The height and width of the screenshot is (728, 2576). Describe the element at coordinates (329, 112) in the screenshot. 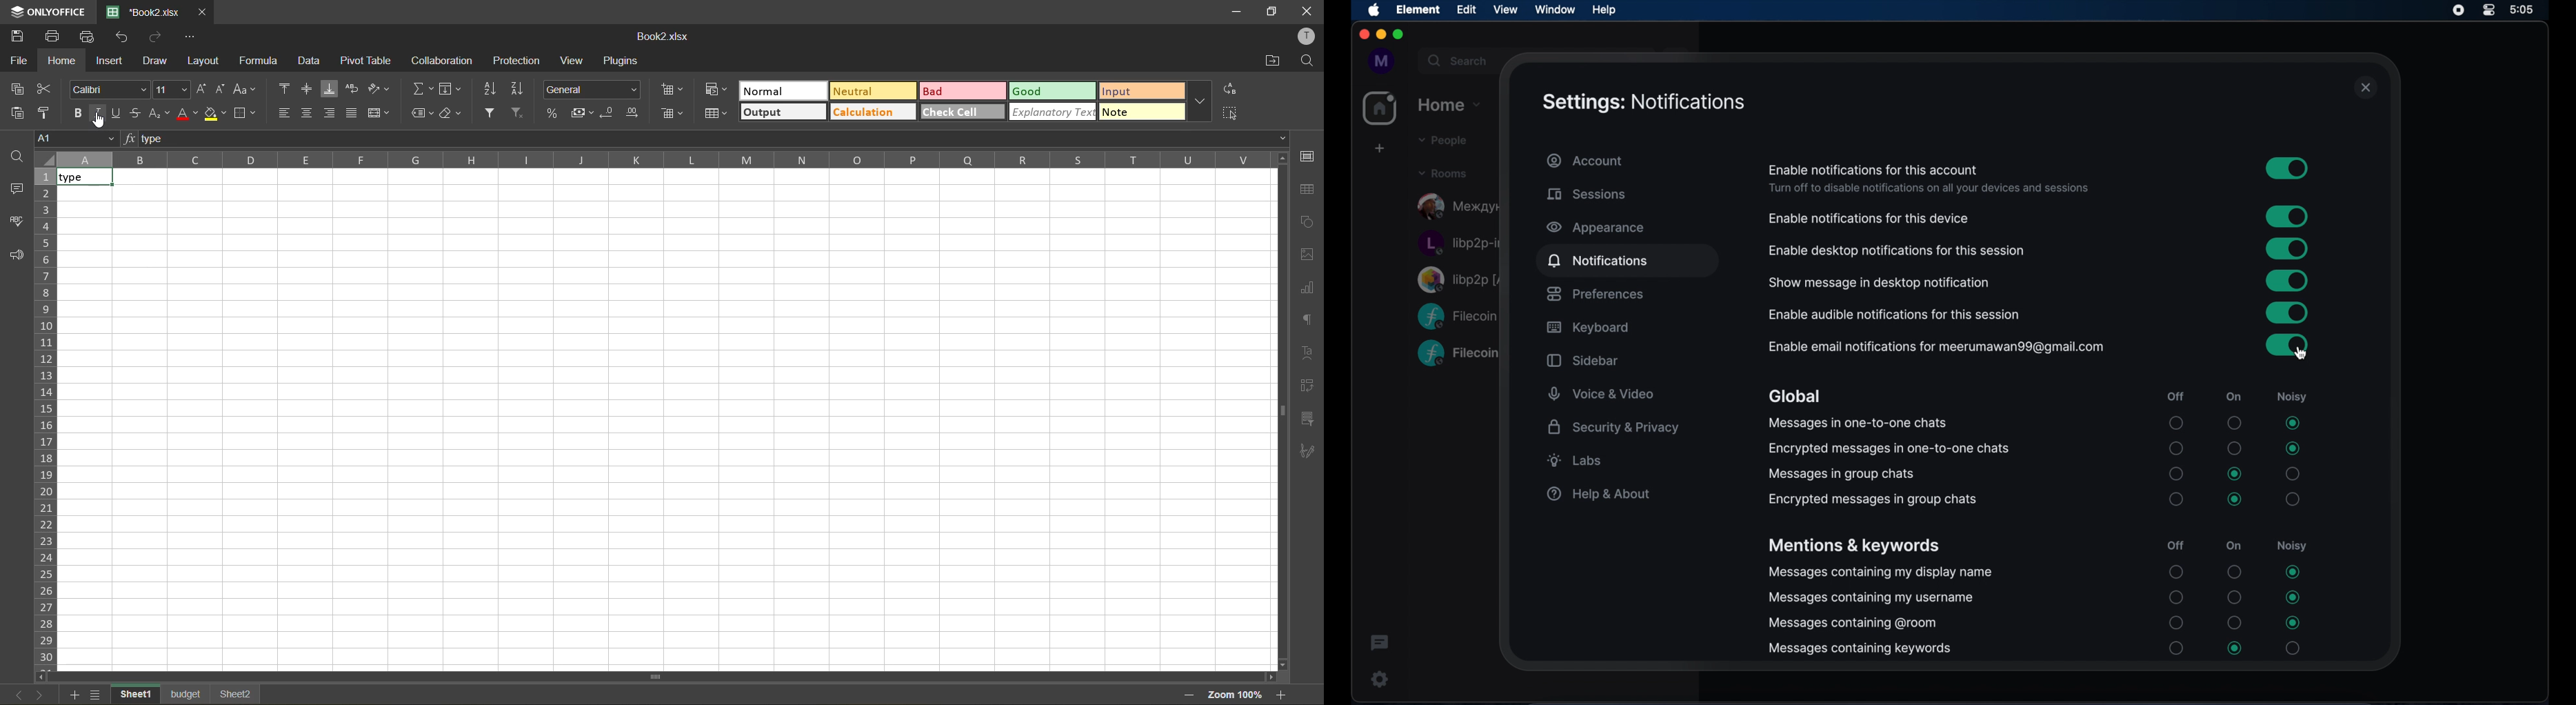

I see `align right` at that location.